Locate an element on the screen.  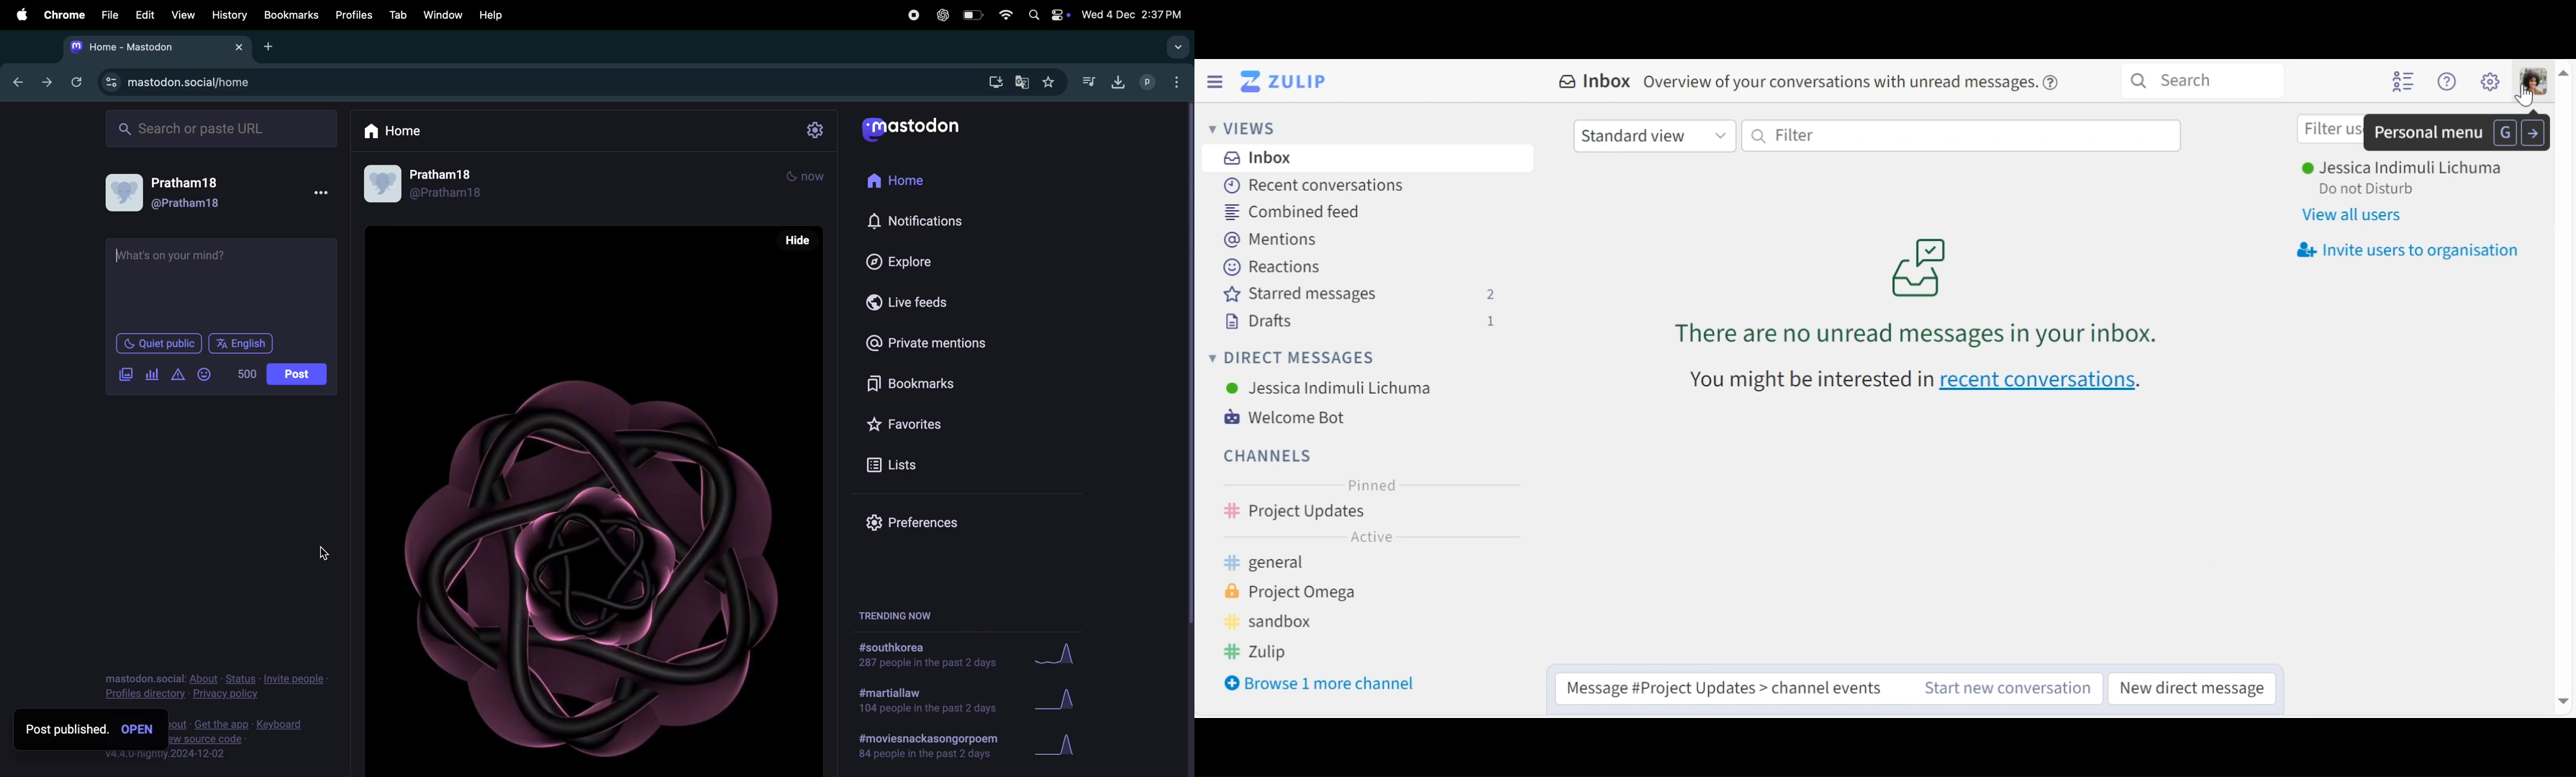
general is located at coordinates (1284, 564).